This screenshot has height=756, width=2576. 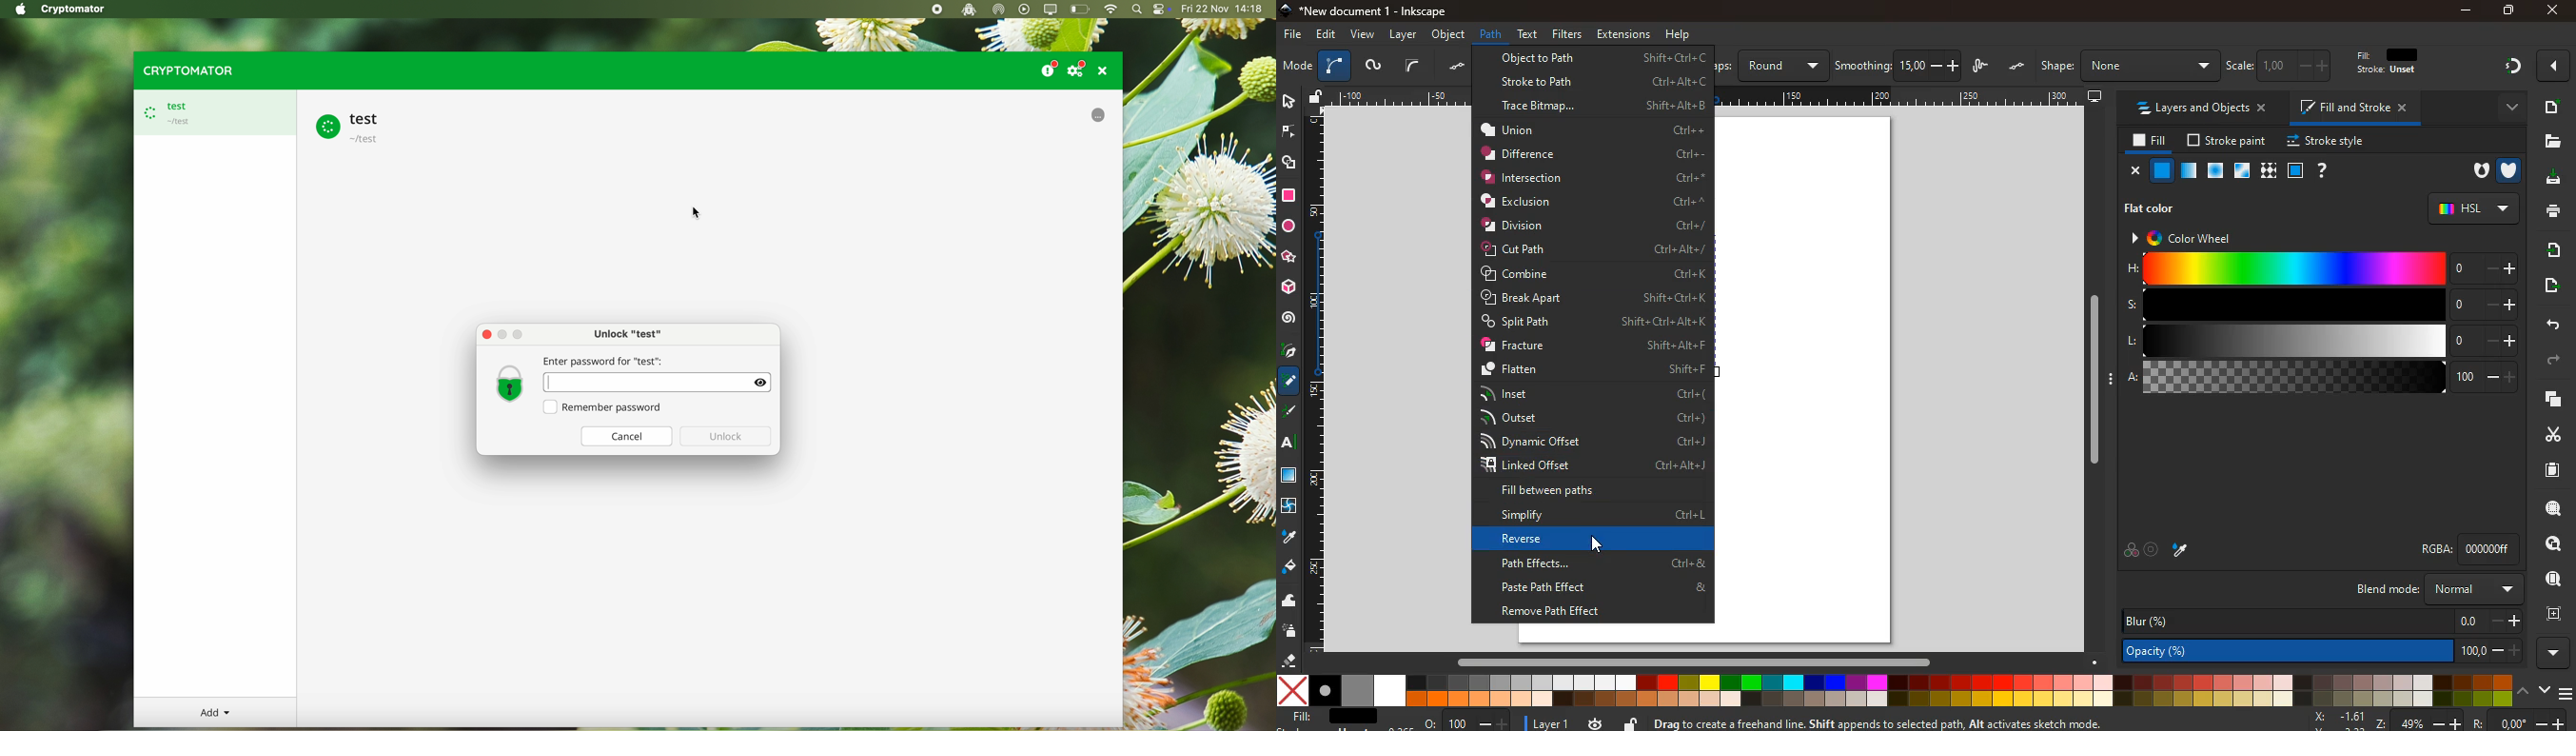 I want to click on intersection, so click(x=1594, y=177).